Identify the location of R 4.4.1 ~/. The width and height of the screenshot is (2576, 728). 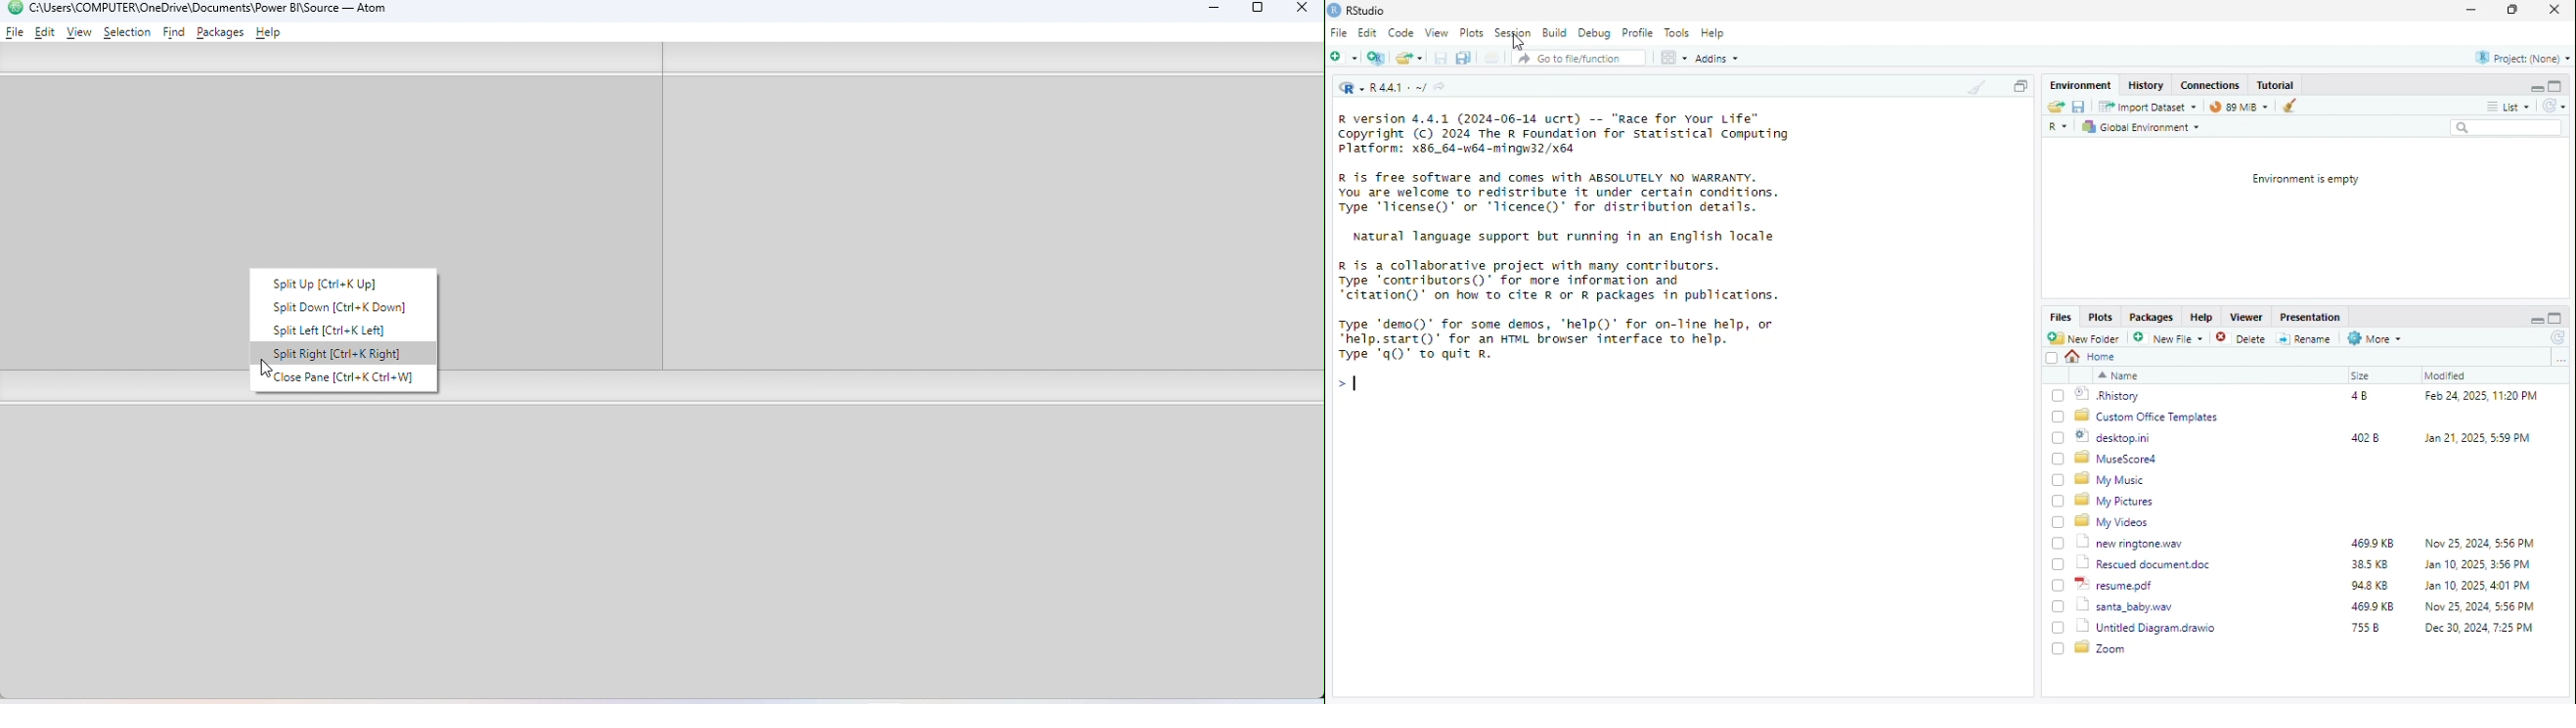
(1399, 89).